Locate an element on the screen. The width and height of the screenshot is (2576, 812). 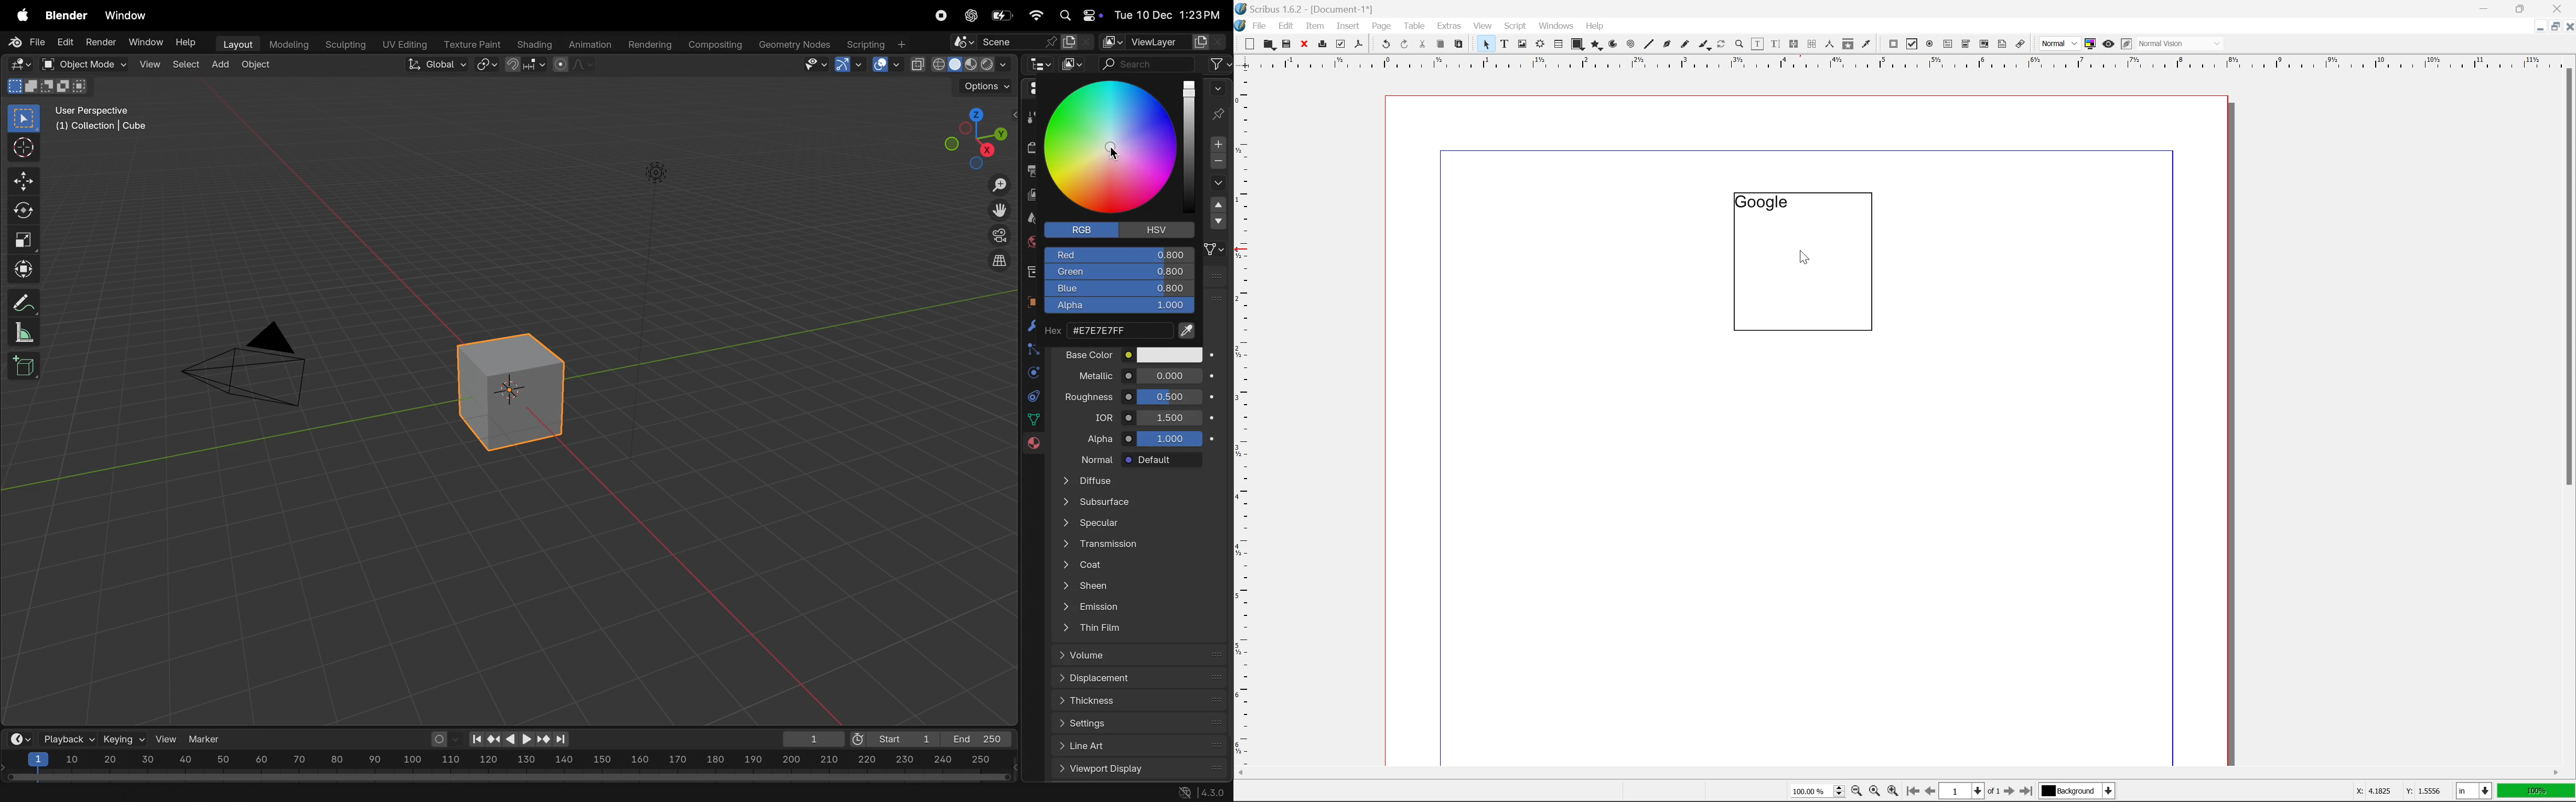
link annotation is located at coordinates (2021, 45).